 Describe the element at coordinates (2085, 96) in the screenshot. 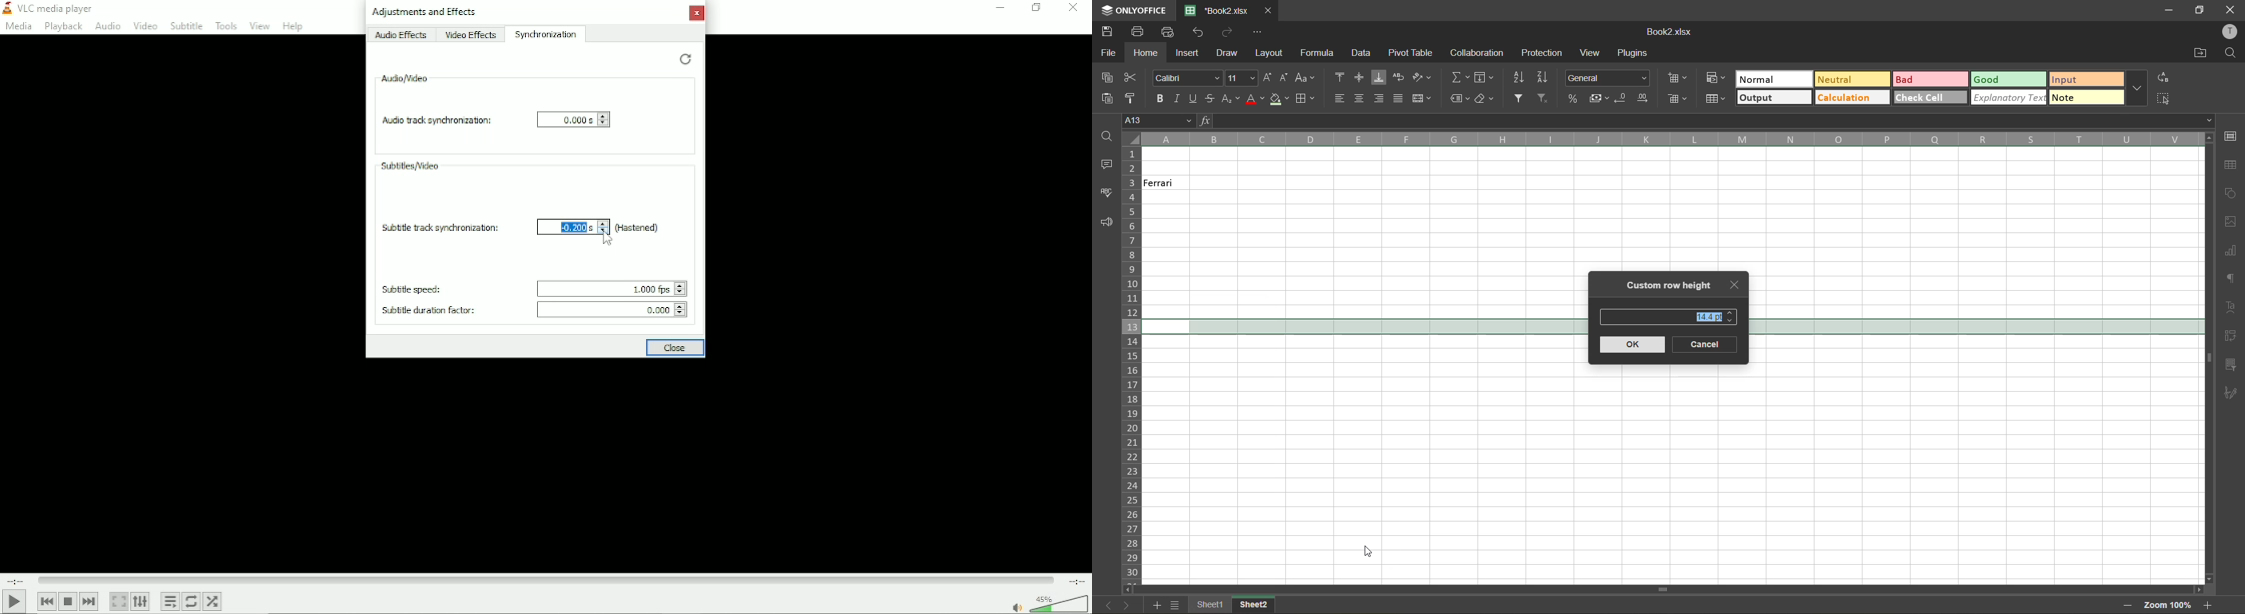

I see `note` at that location.